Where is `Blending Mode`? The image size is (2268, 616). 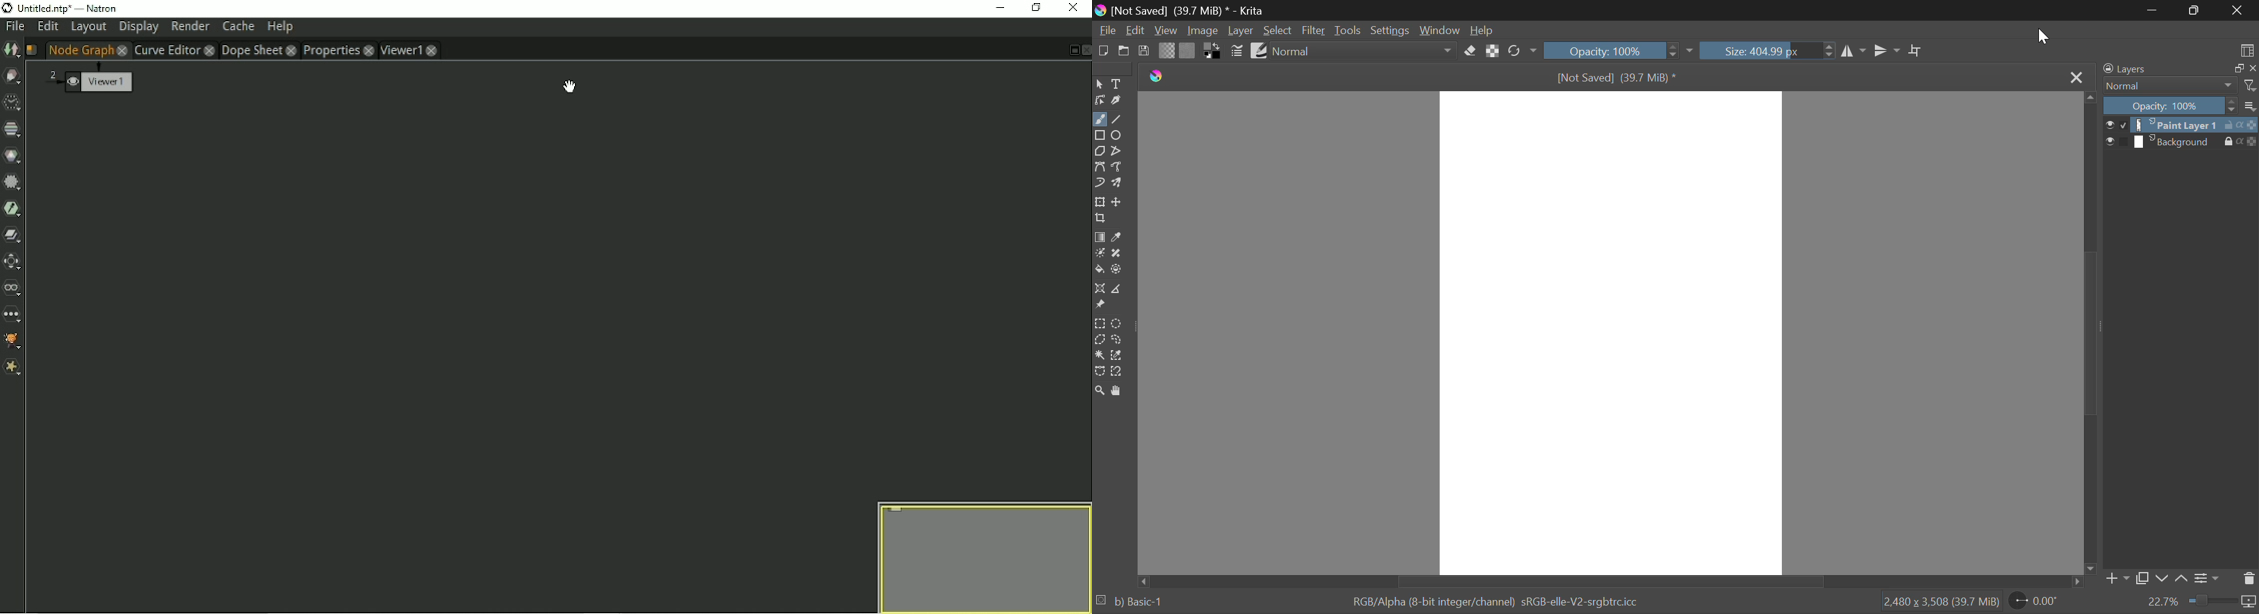
Blending Mode is located at coordinates (1363, 50).